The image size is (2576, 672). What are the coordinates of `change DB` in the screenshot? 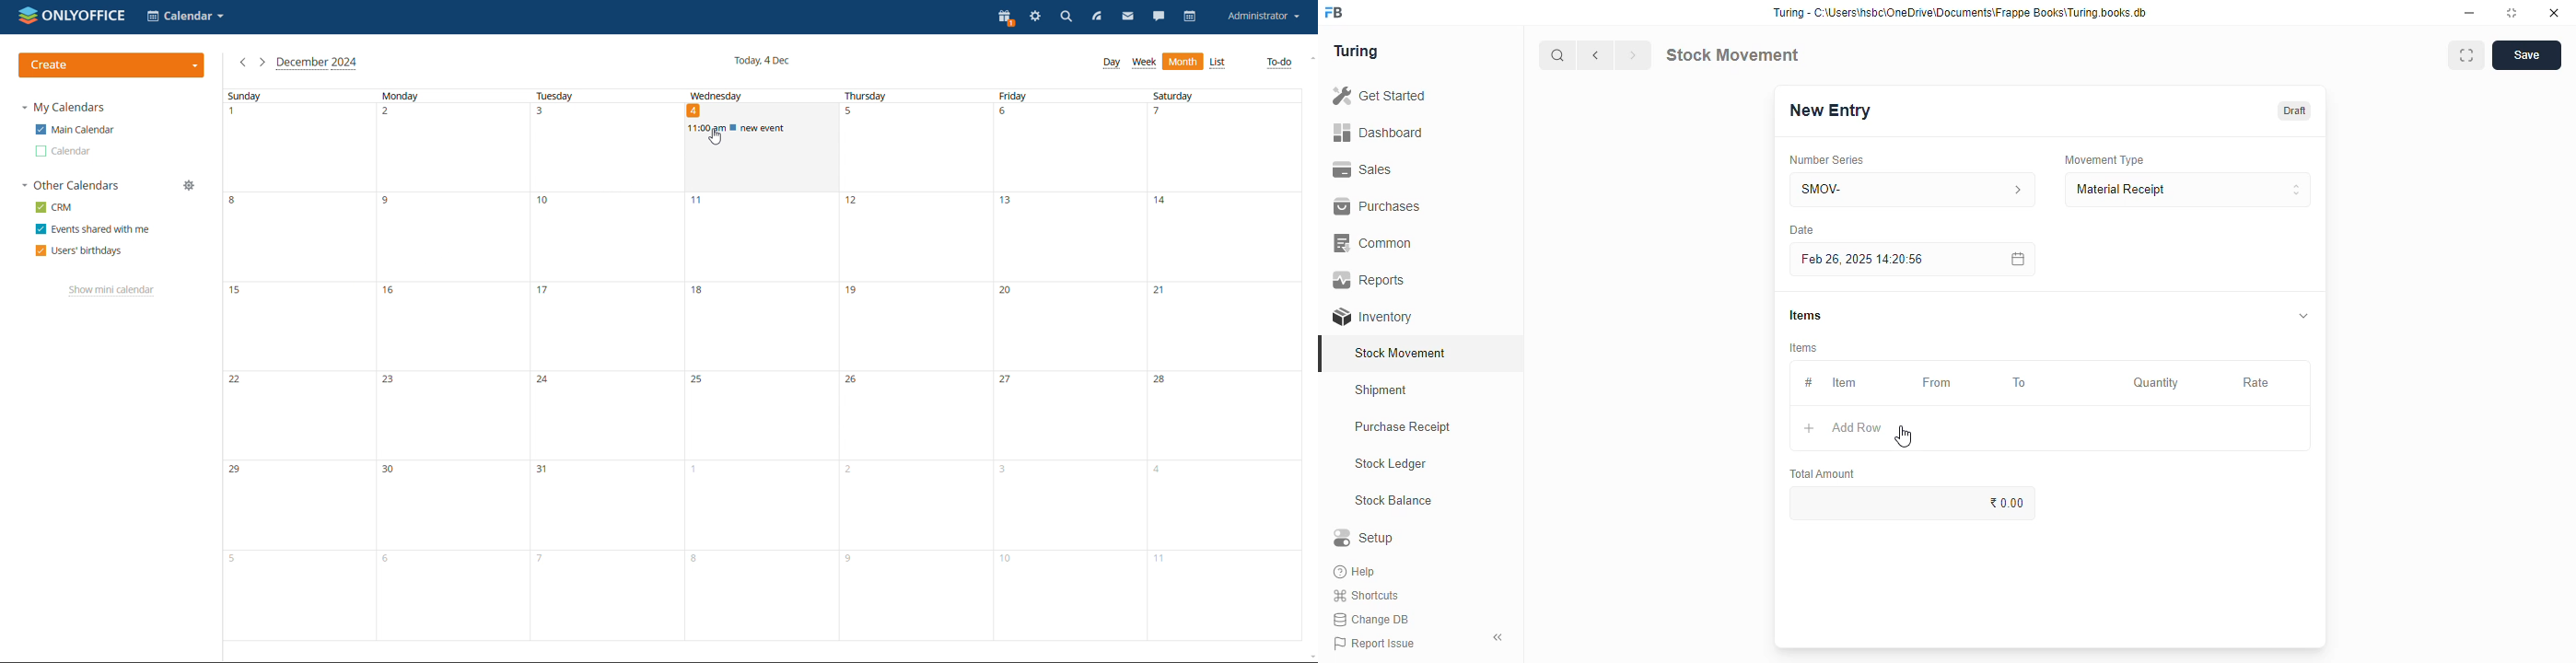 It's located at (1371, 620).